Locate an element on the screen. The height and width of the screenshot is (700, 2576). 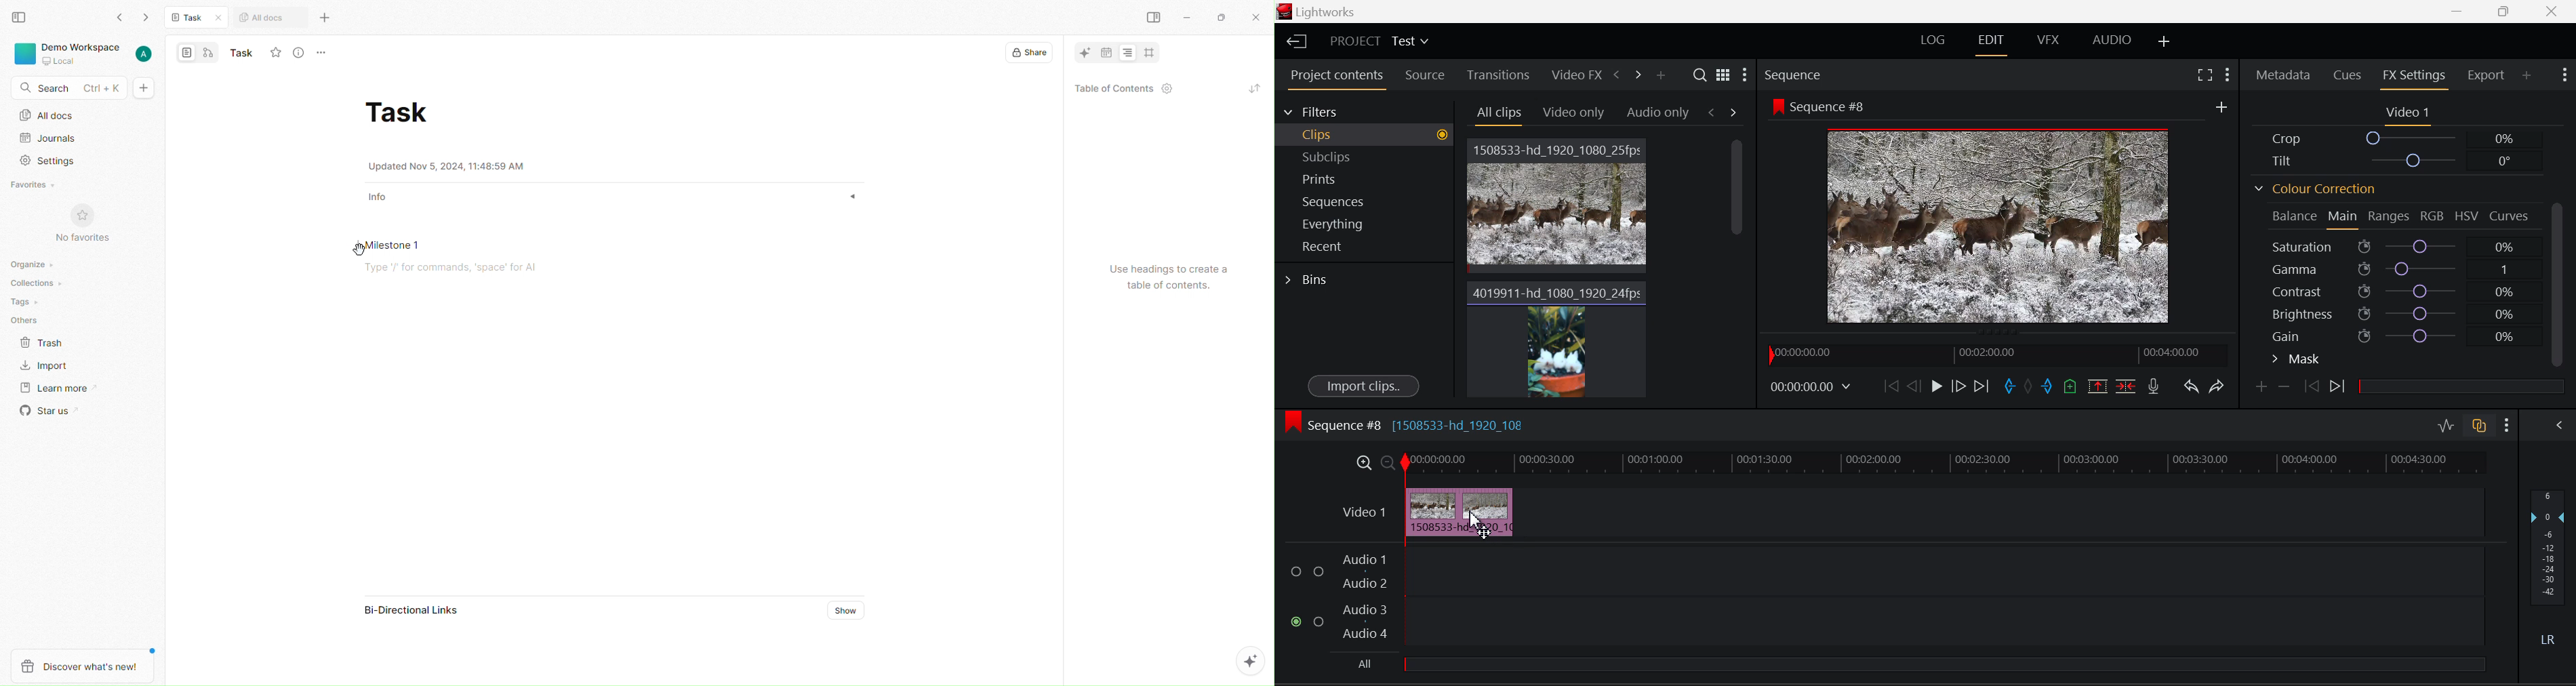
Audio Level Editing is located at coordinates (2446, 425).